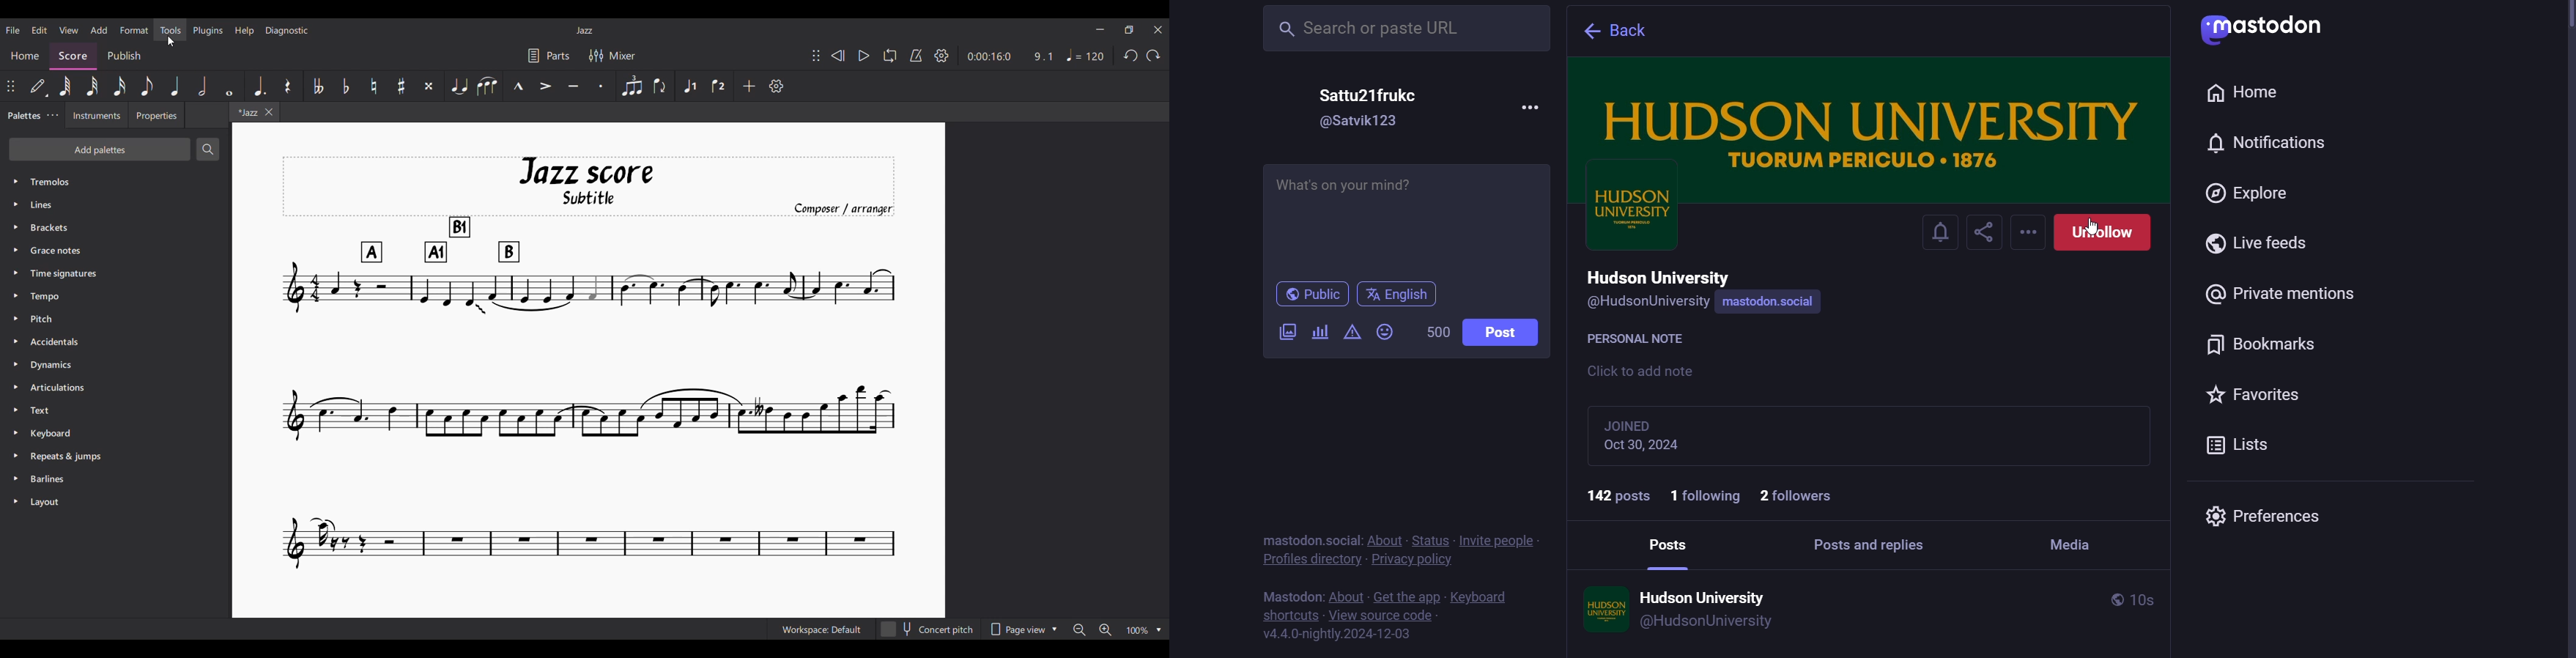  Describe the element at coordinates (2257, 244) in the screenshot. I see `live feed` at that location.